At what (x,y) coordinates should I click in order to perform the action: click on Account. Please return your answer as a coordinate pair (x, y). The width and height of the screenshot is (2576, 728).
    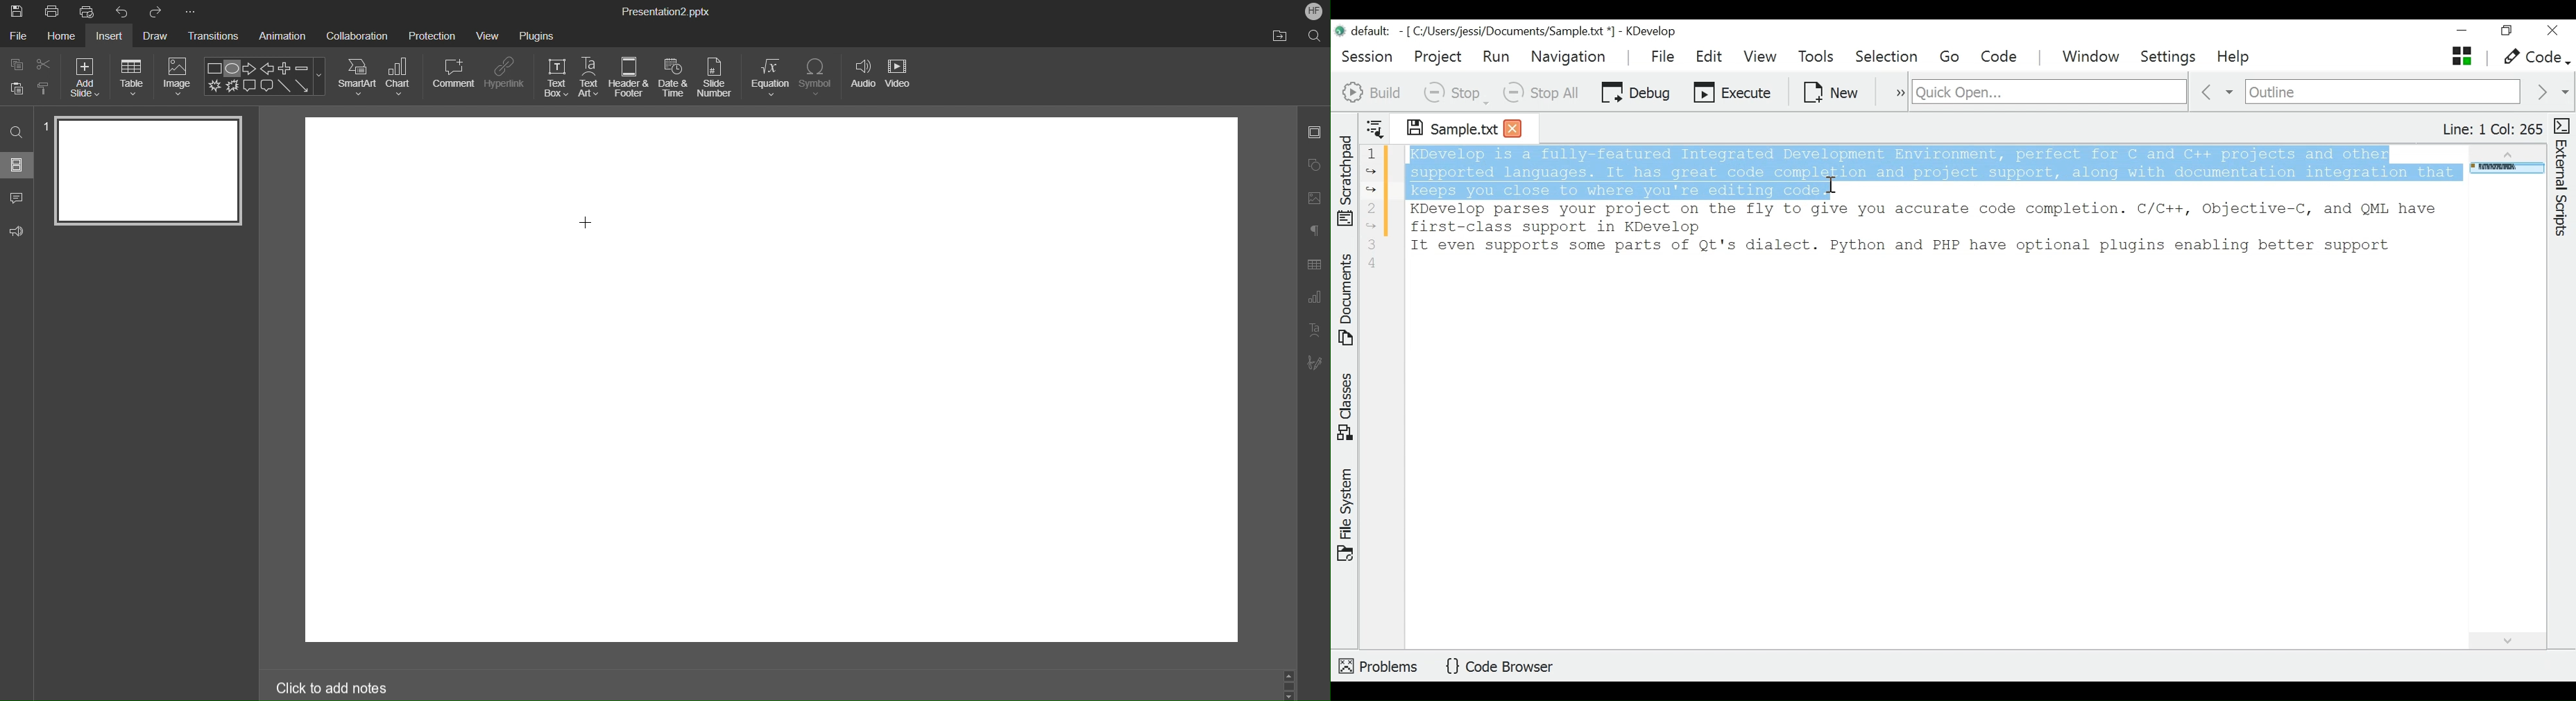
    Looking at the image, I should click on (1311, 10).